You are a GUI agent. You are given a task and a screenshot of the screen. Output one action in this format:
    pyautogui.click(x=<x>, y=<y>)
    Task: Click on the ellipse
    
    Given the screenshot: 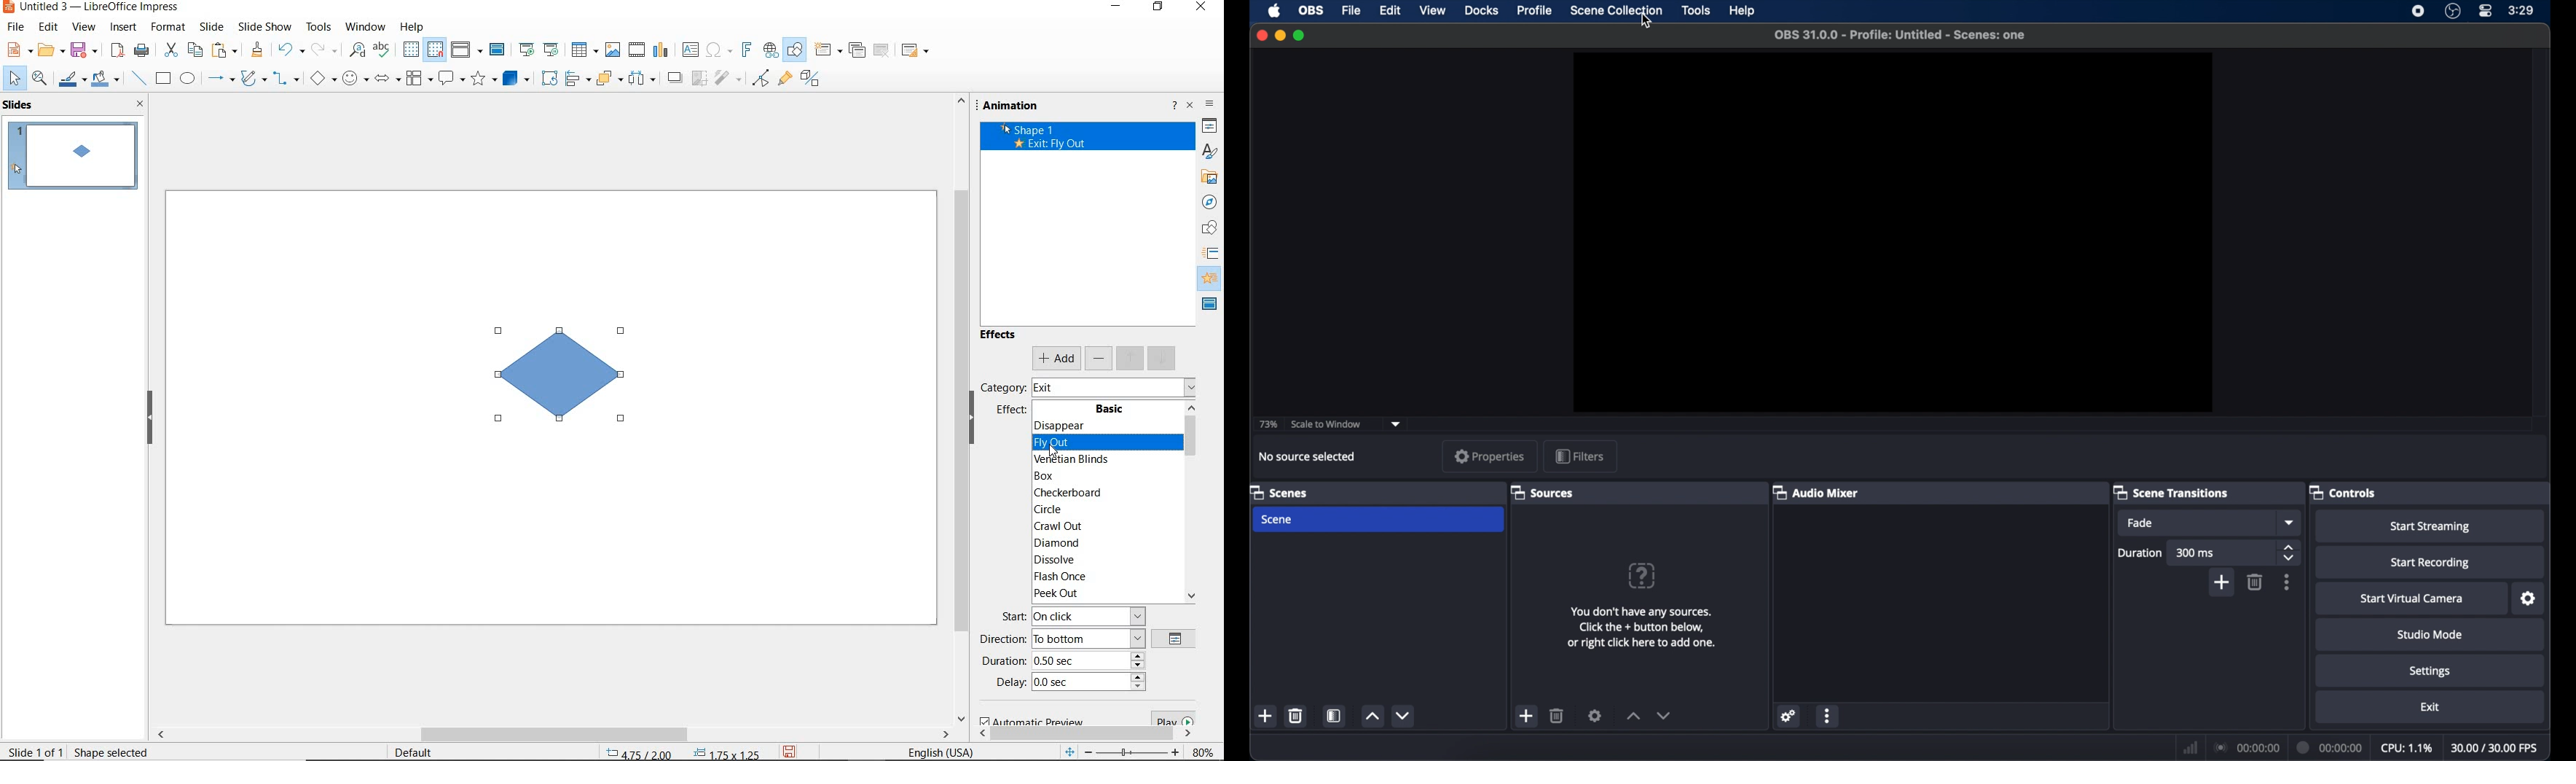 What is the action you would take?
    pyautogui.click(x=187, y=78)
    